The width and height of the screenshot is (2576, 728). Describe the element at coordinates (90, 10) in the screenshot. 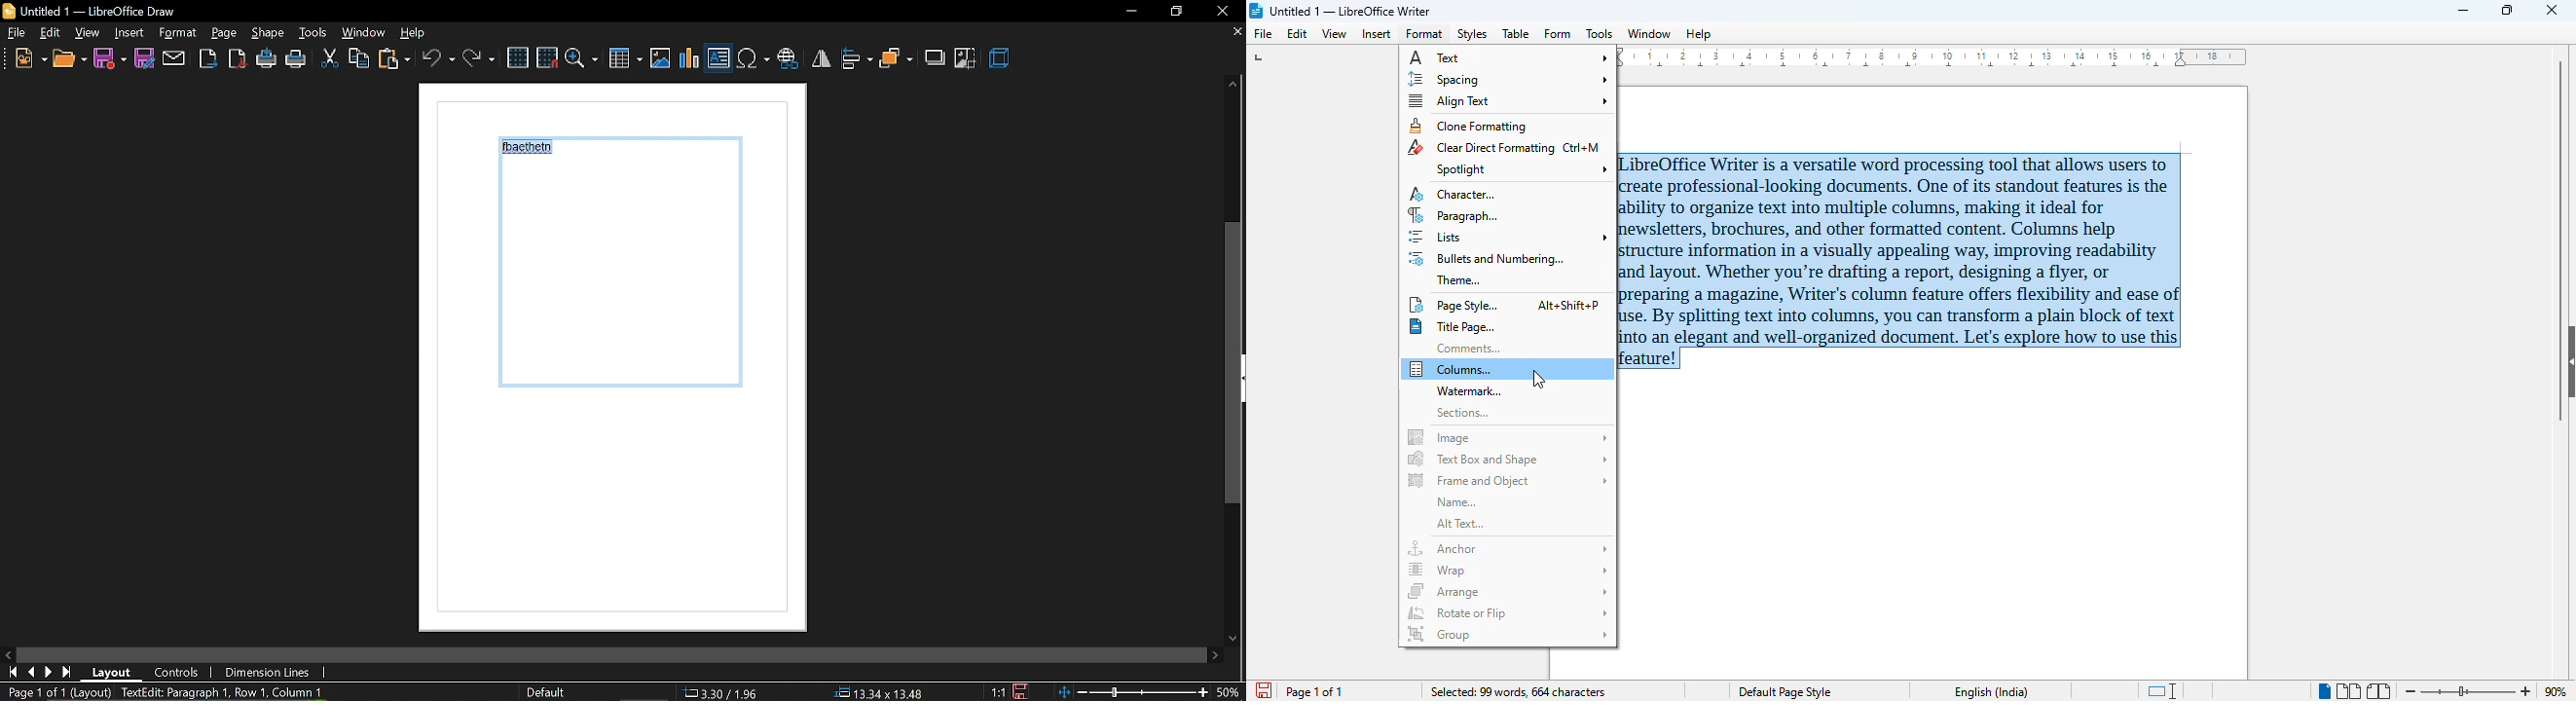

I see `Untitled 1 - LibreOffice Draw` at that location.